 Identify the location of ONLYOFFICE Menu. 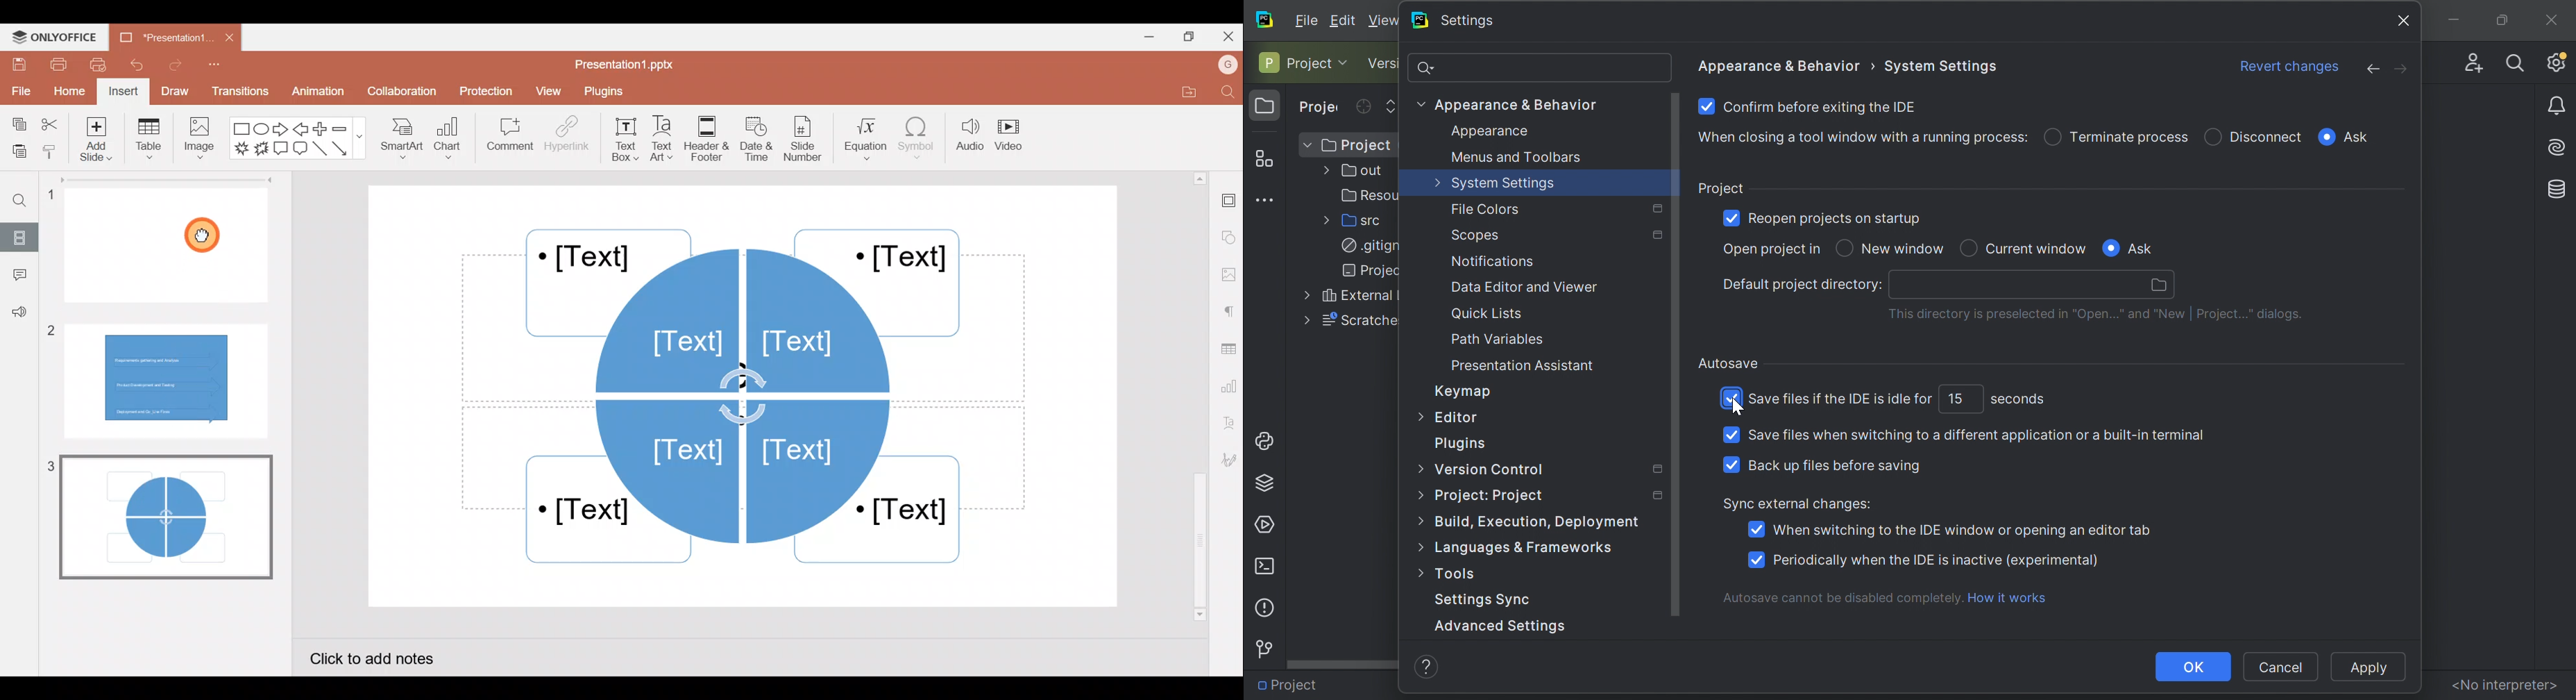
(62, 38).